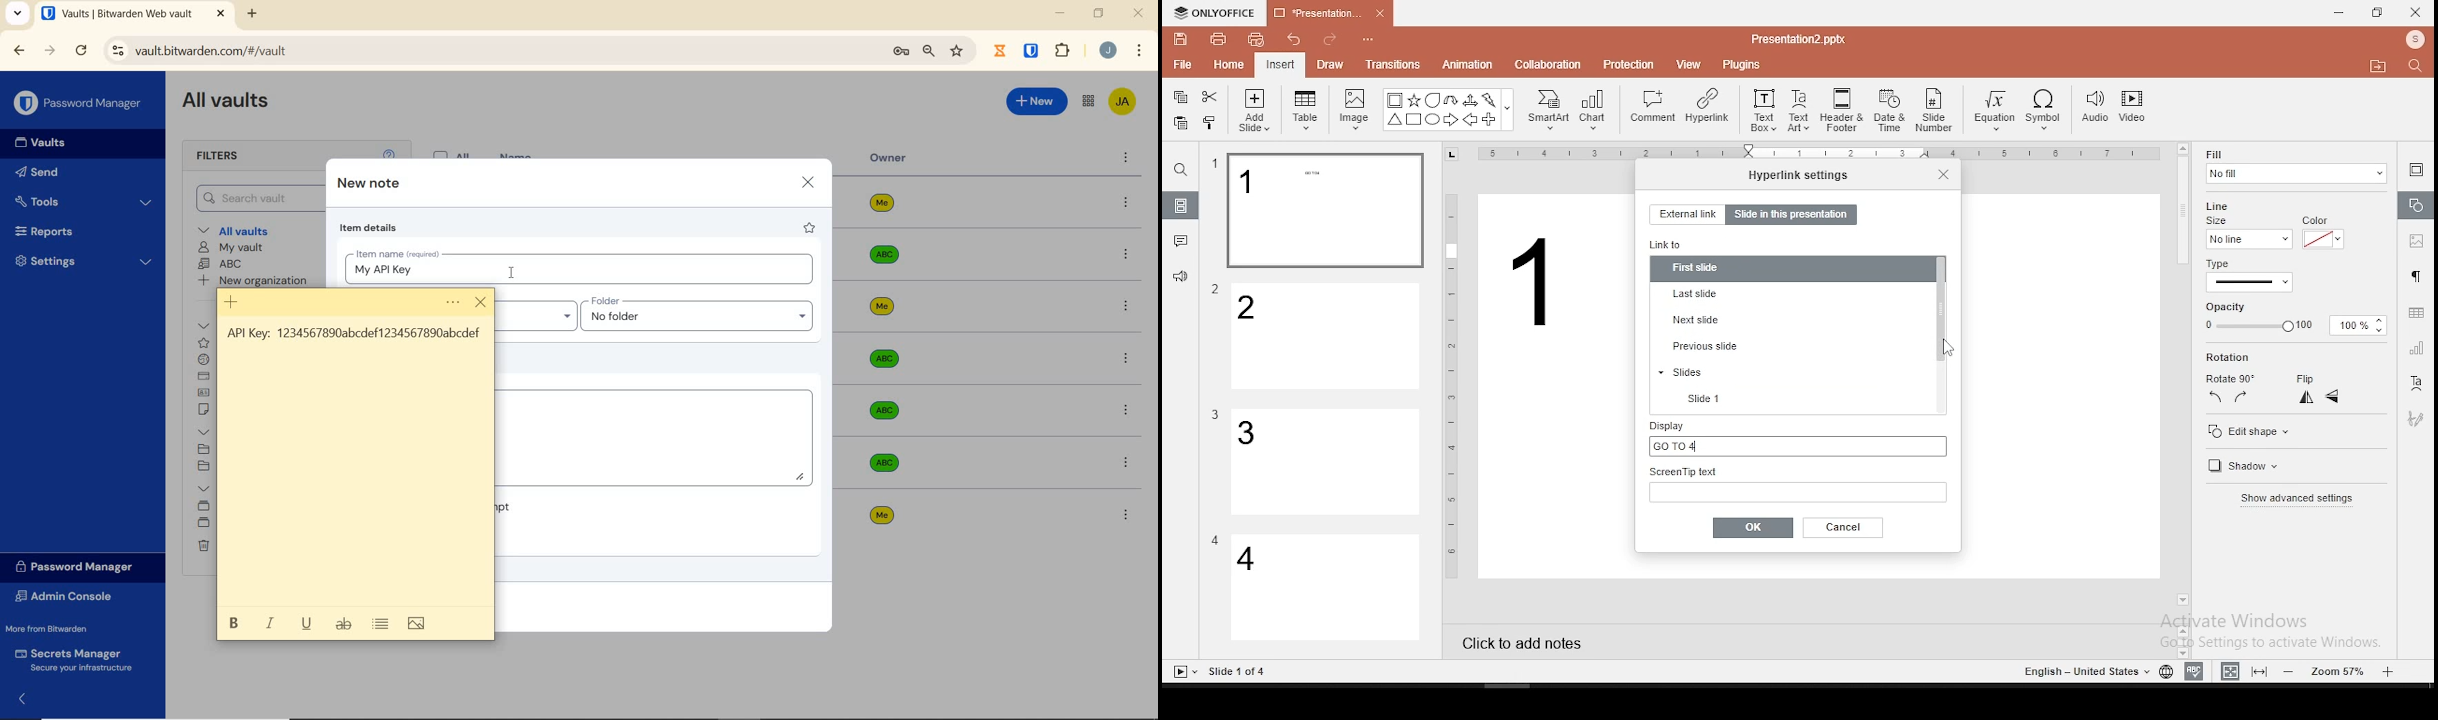 The width and height of the screenshot is (2464, 728). I want to click on slide settings, so click(2416, 169).